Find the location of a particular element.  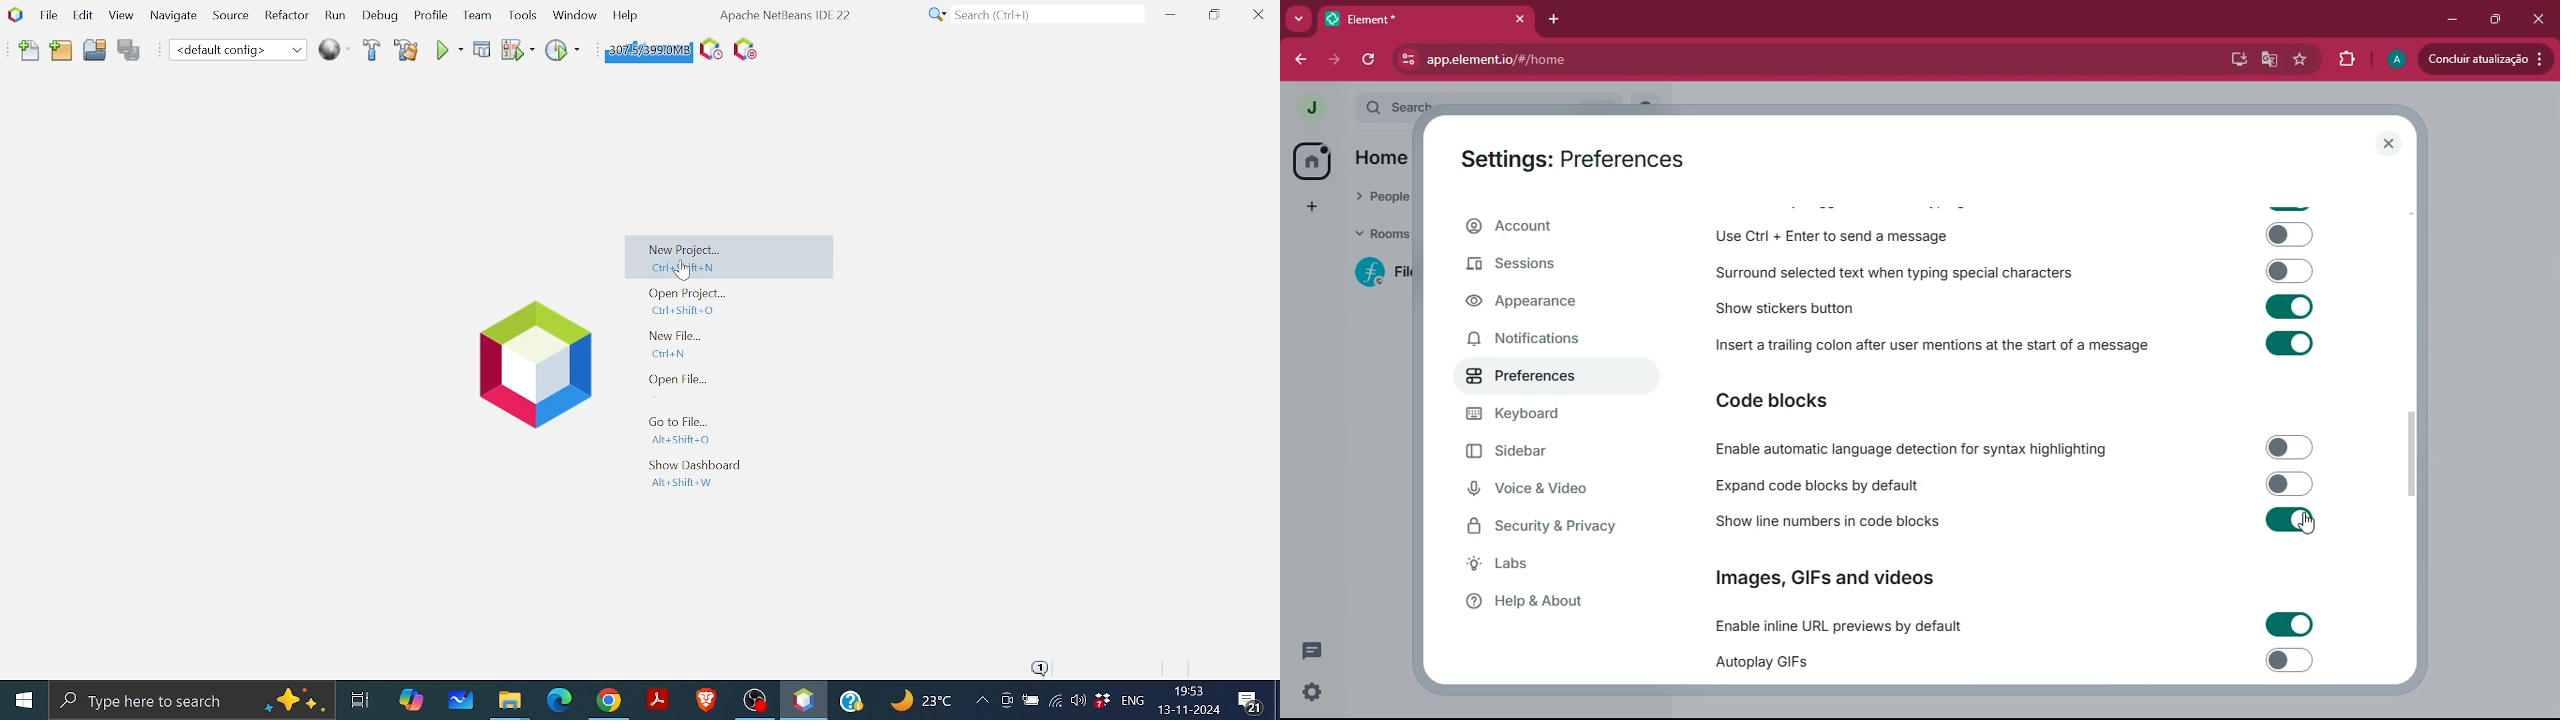

close is located at coordinates (2391, 144).